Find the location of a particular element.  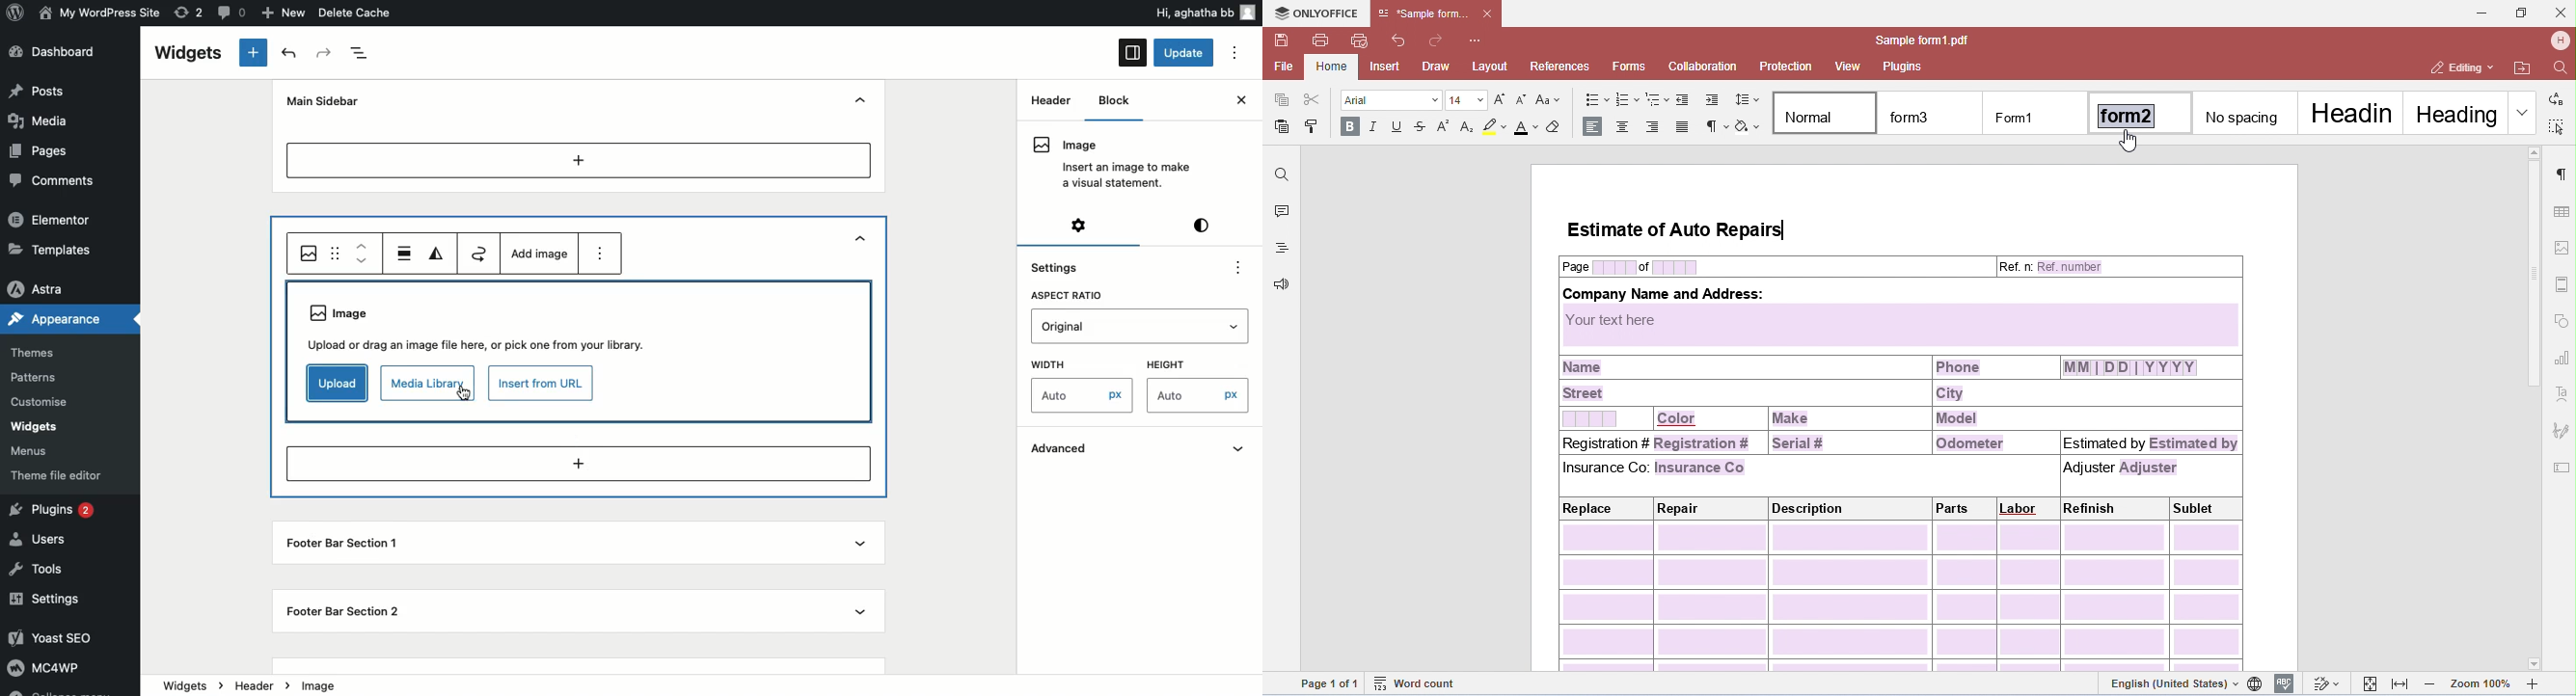

Settings is located at coordinates (1065, 266).